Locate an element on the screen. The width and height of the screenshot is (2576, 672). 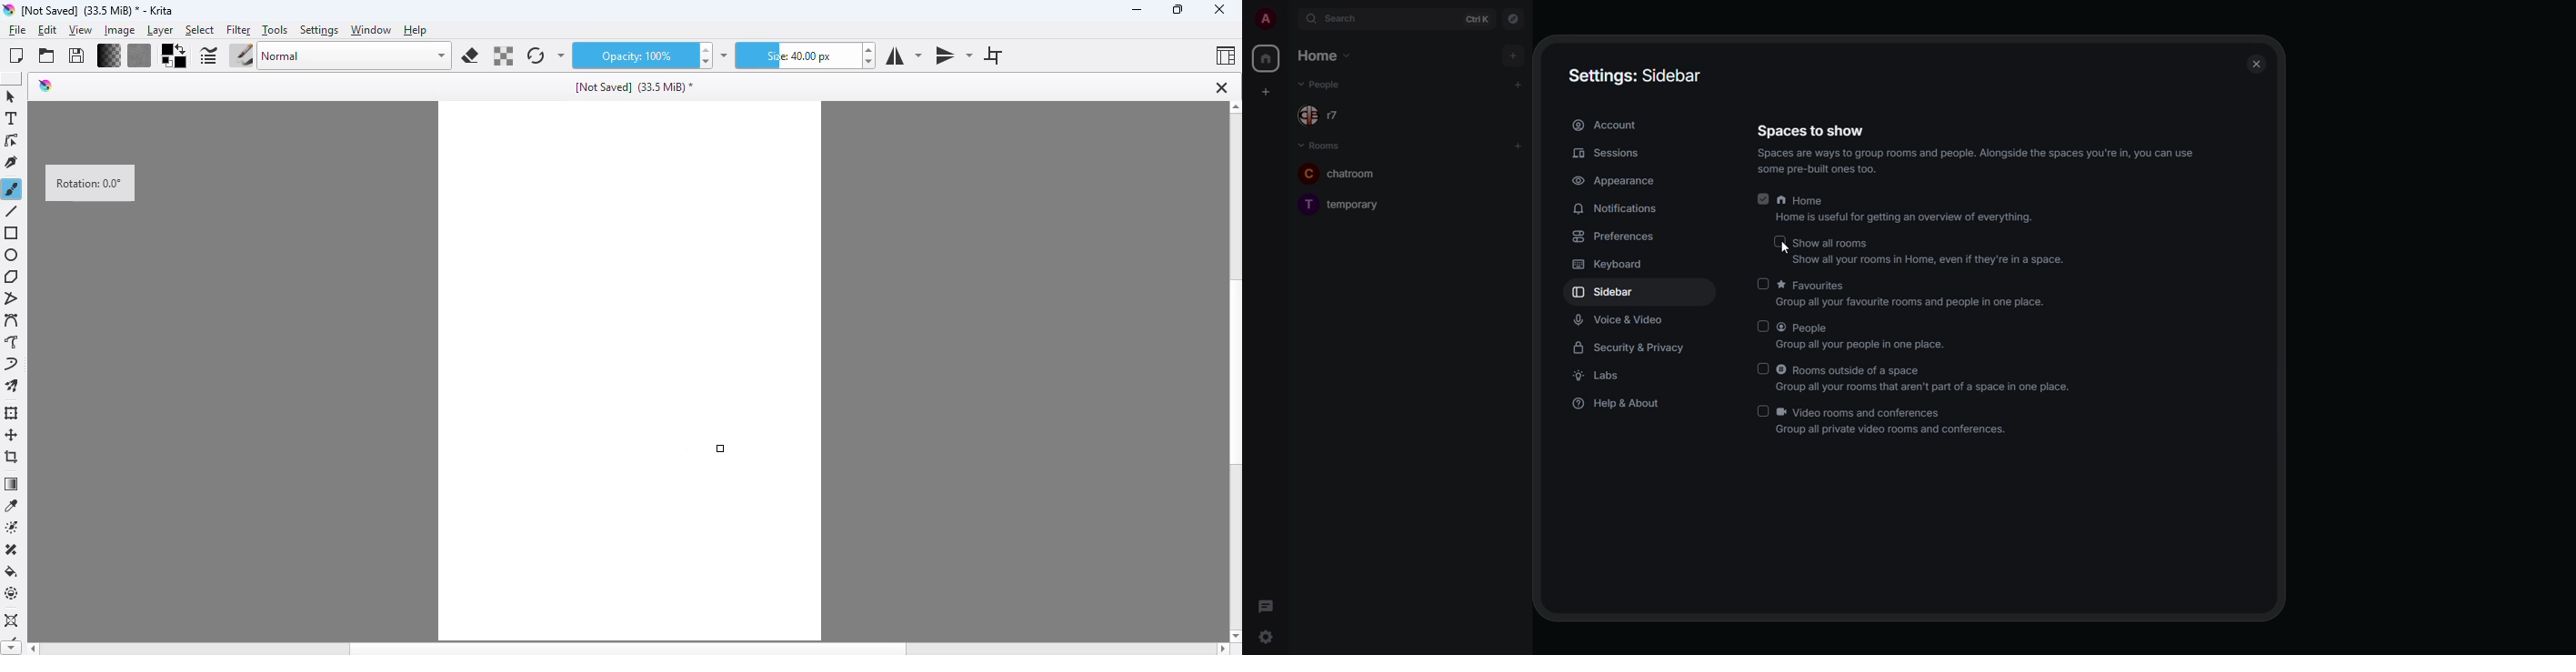
Scroll Down is located at coordinates (1234, 633).